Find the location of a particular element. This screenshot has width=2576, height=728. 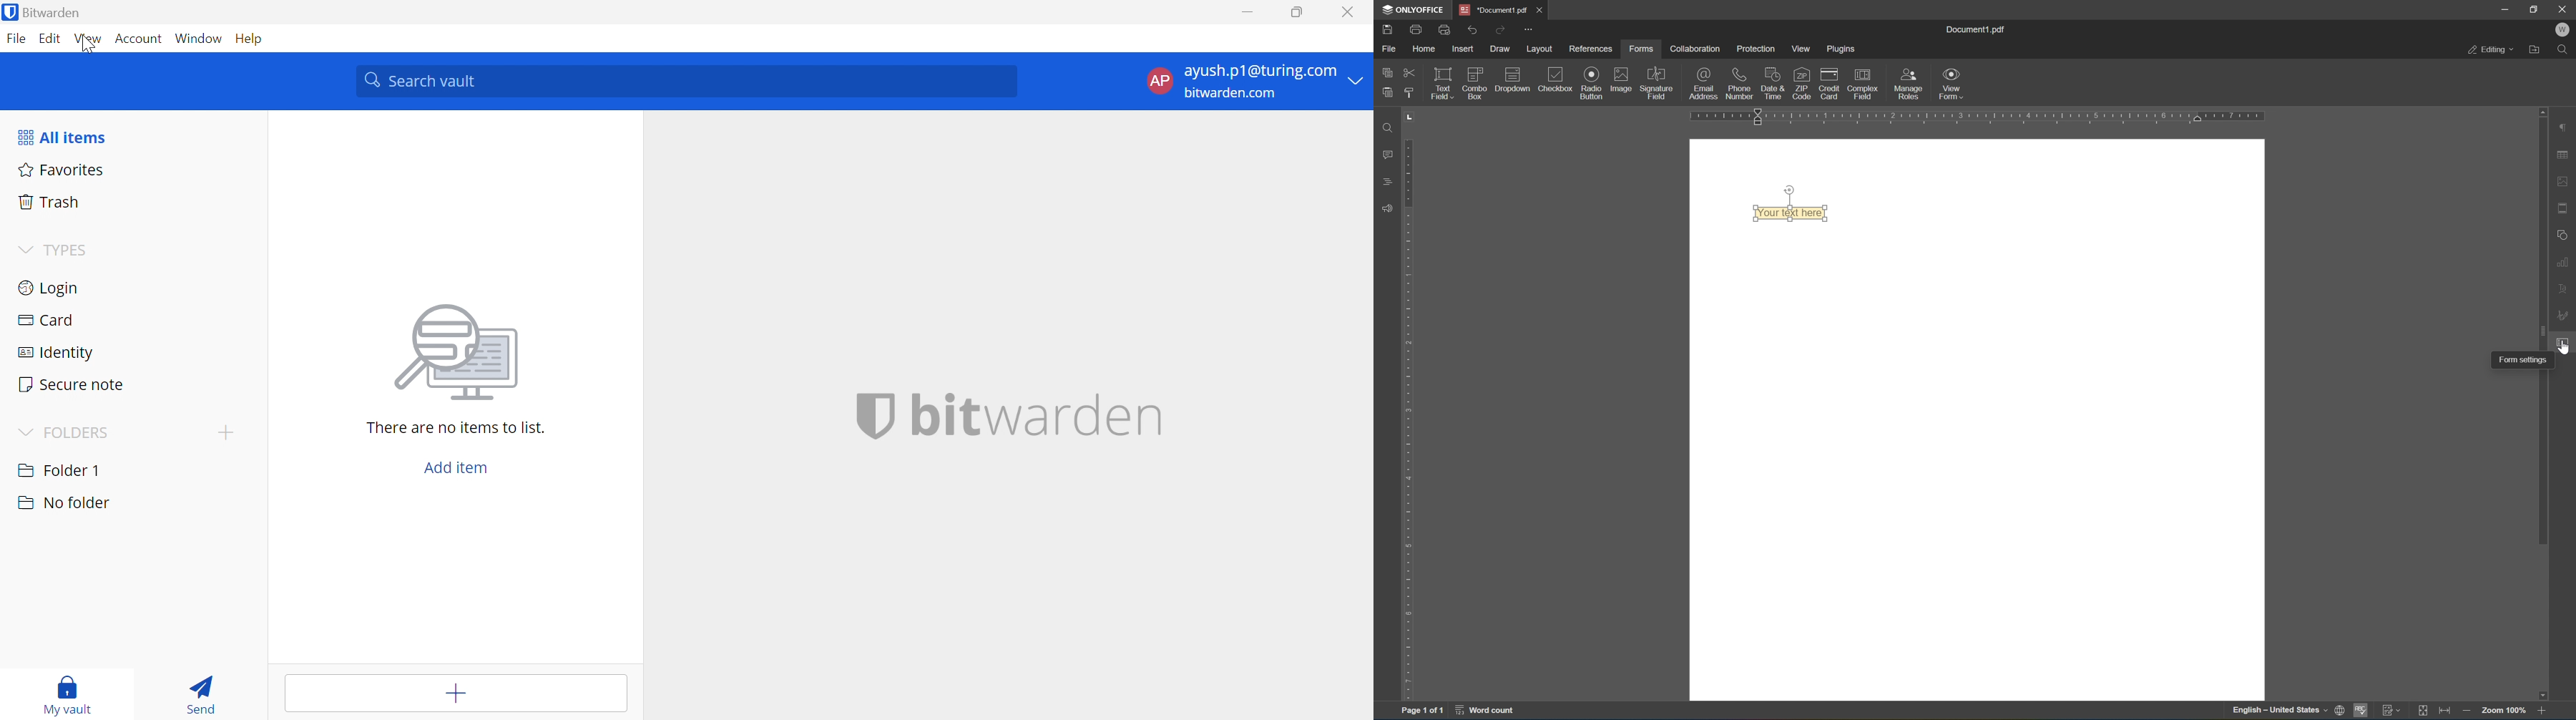

No folder is located at coordinates (64, 505).